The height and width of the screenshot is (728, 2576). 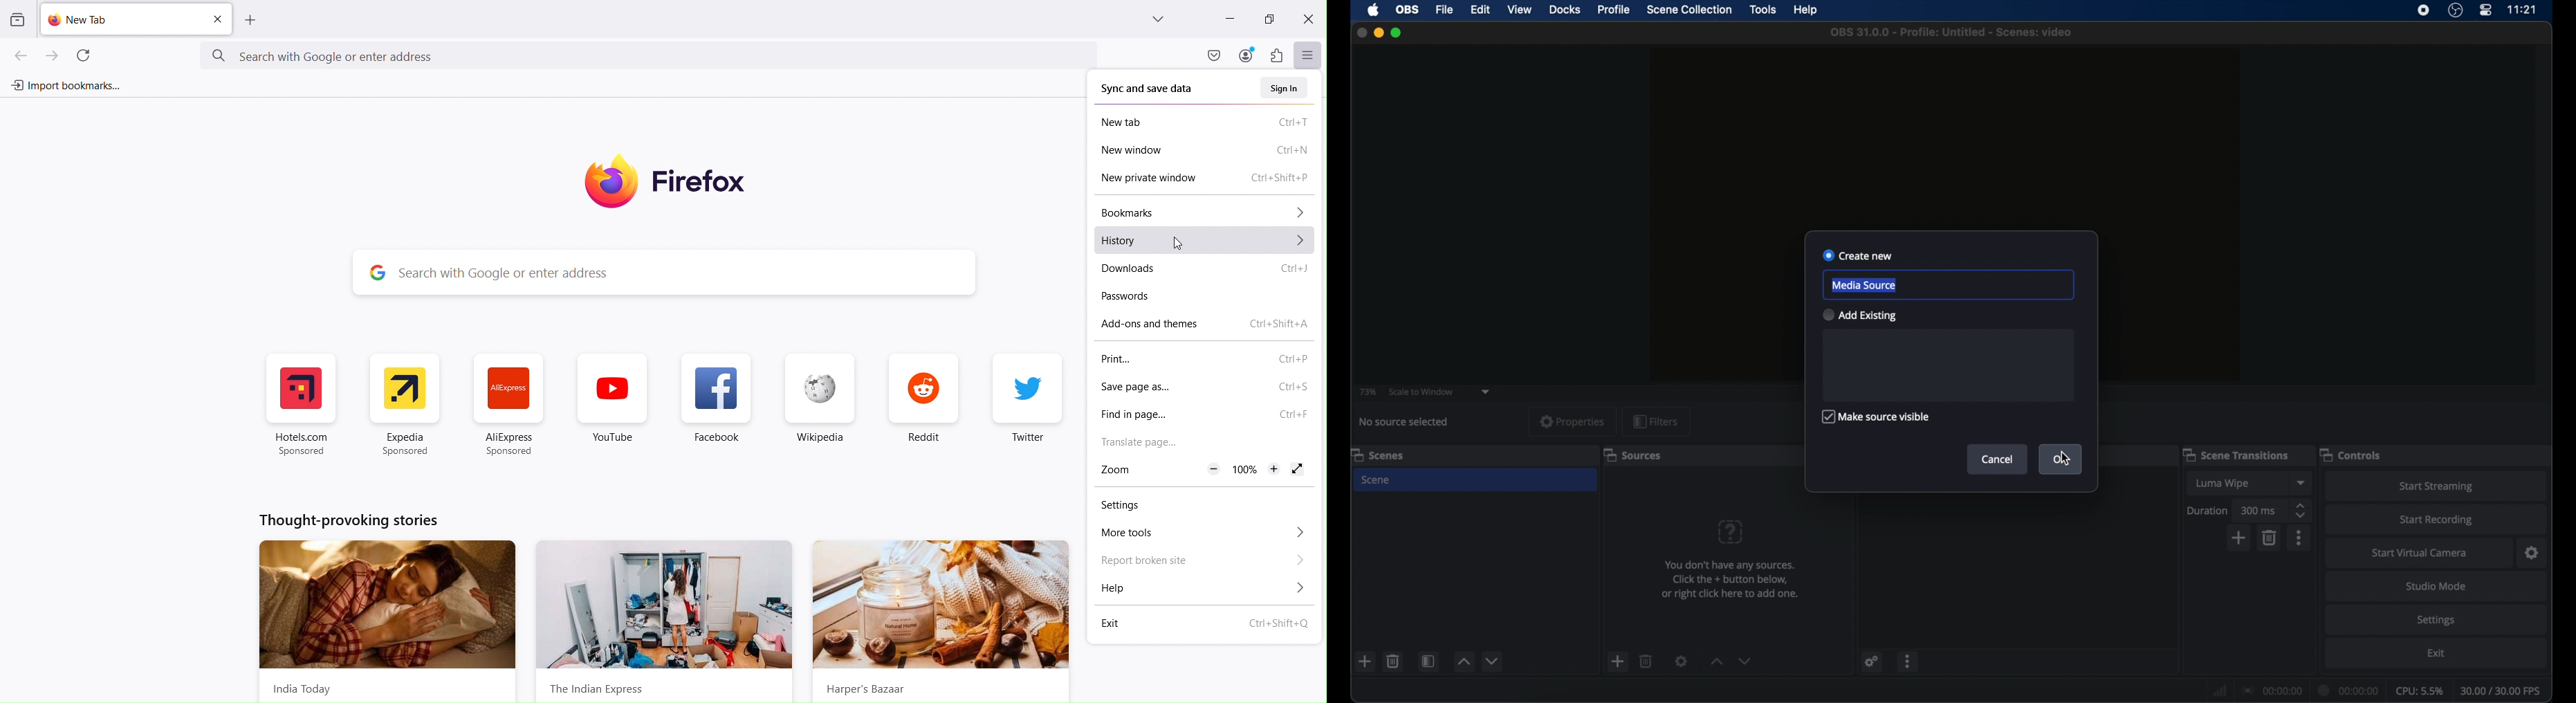 What do you see at coordinates (1618, 661) in the screenshot?
I see `add` at bounding box center [1618, 661].